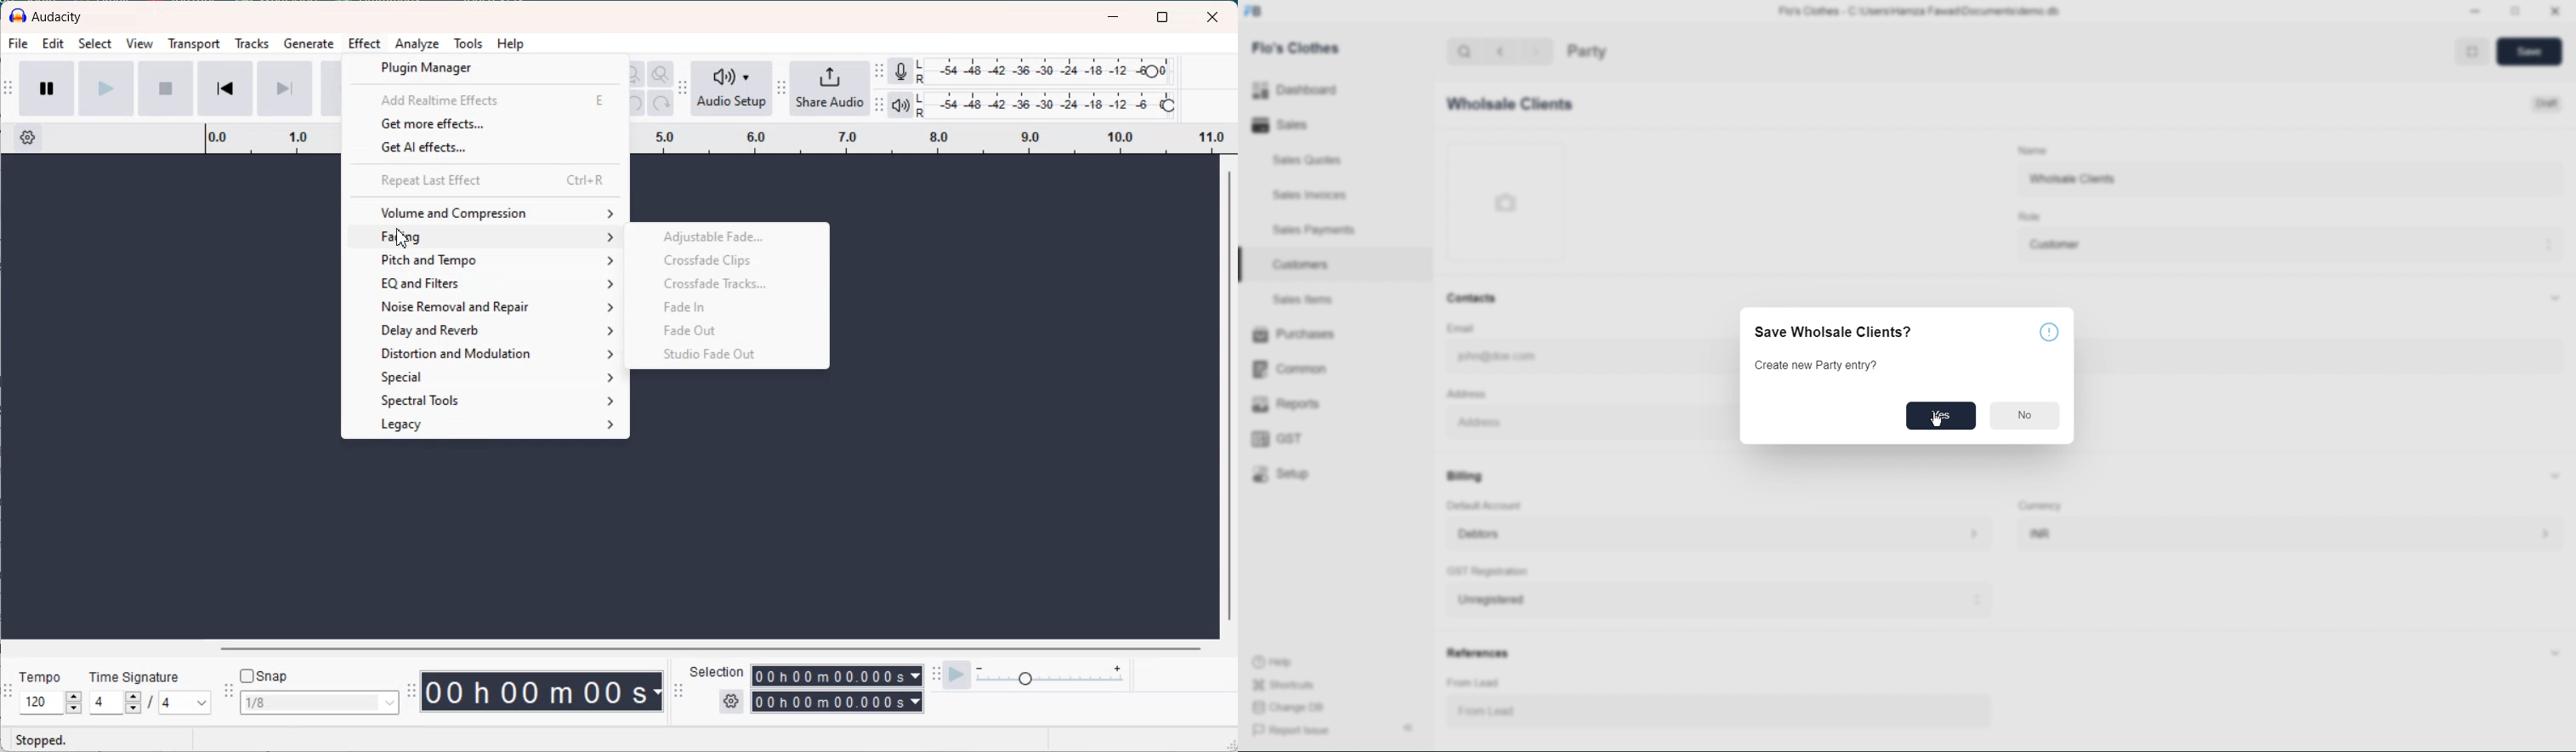 This screenshot has width=2576, height=756. What do you see at coordinates (2025, 412) in the screenshot?
I see `No` at bounding box center [2025, 412].